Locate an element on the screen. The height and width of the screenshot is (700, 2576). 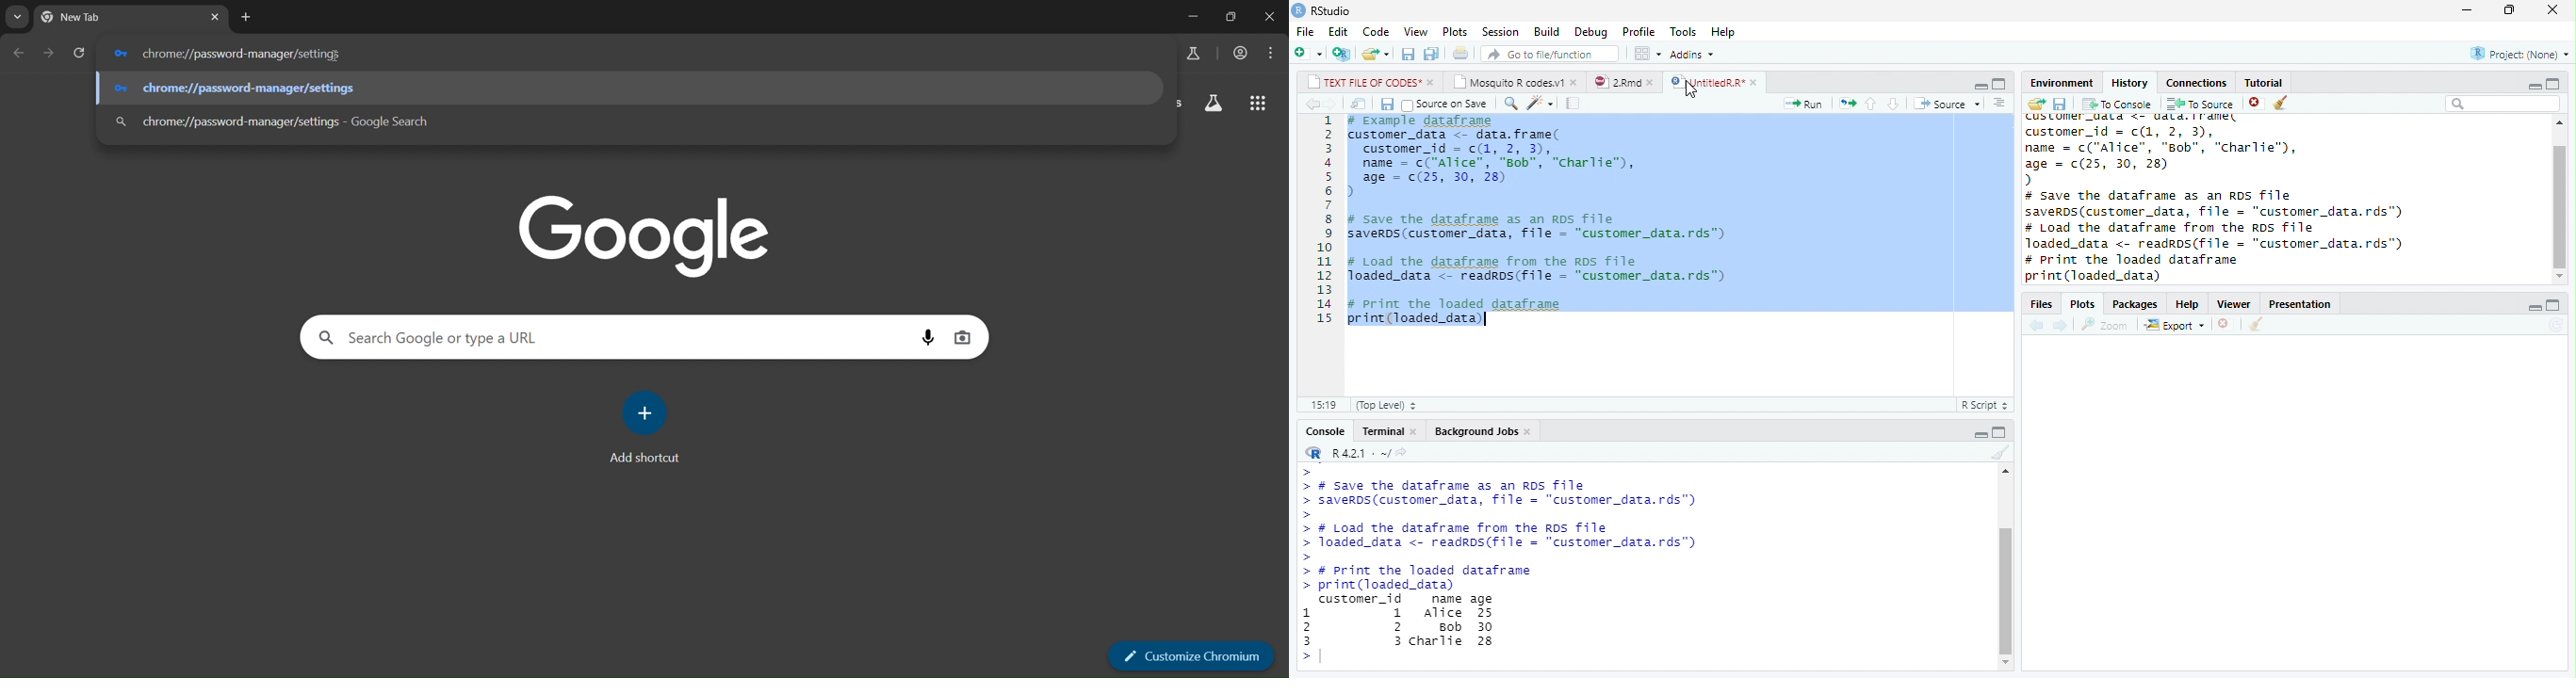
Plots is located at coordinates (1454, 32).